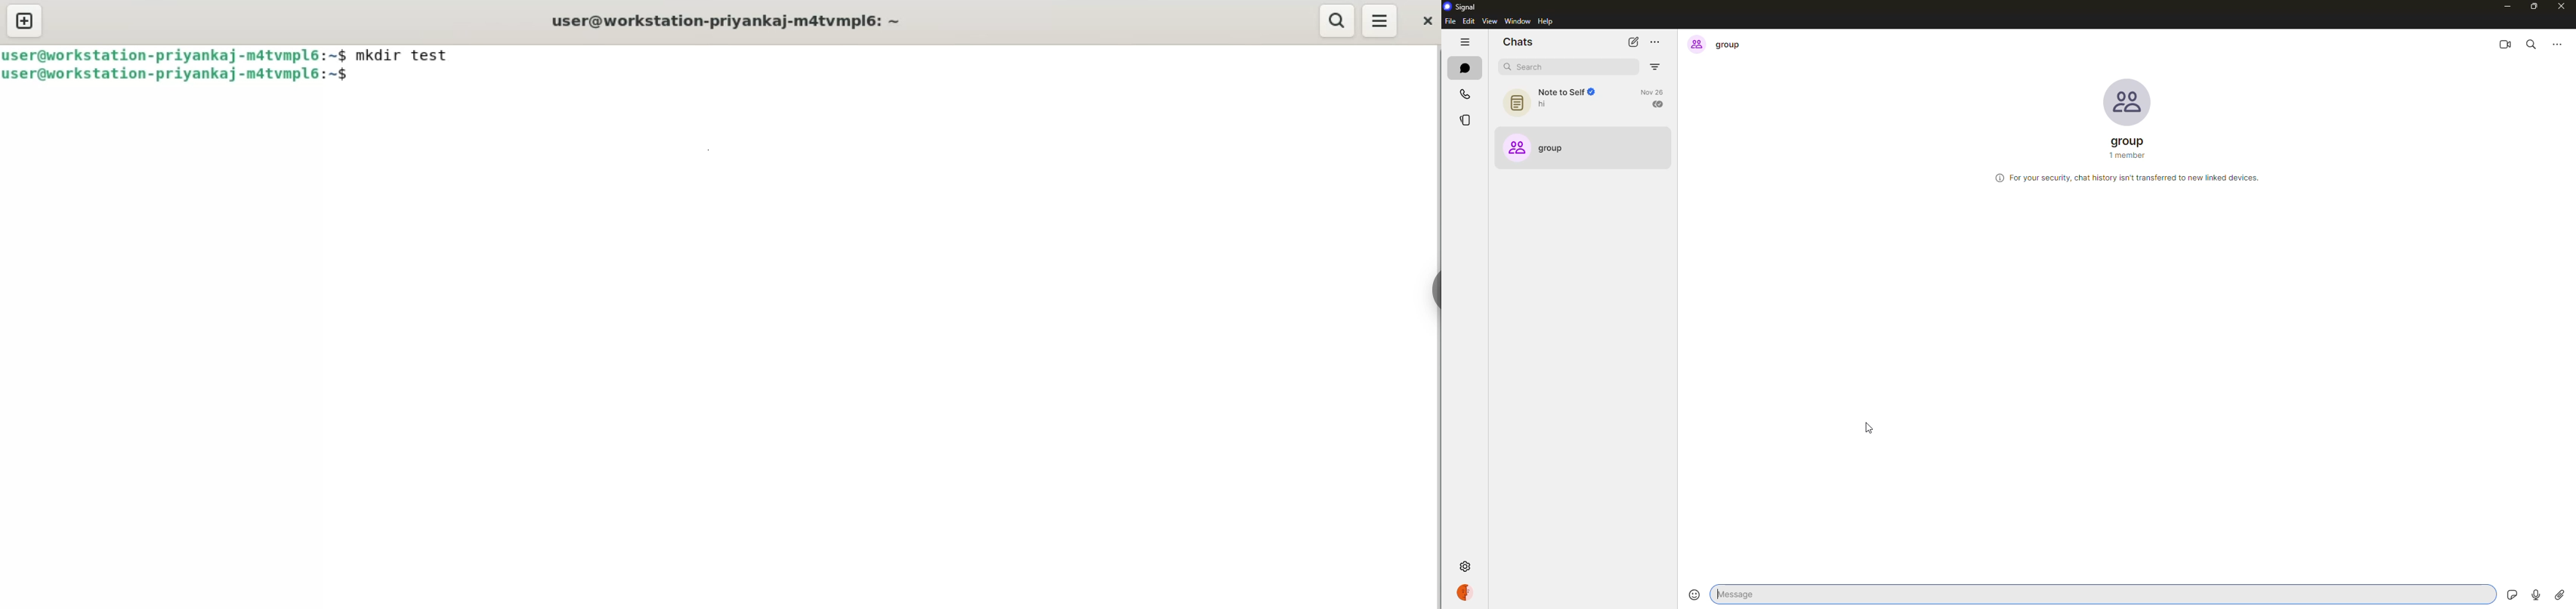 Image resolution: width=2576 pixels, height=616 pixels. I want to click on file, so click(1450, 21).